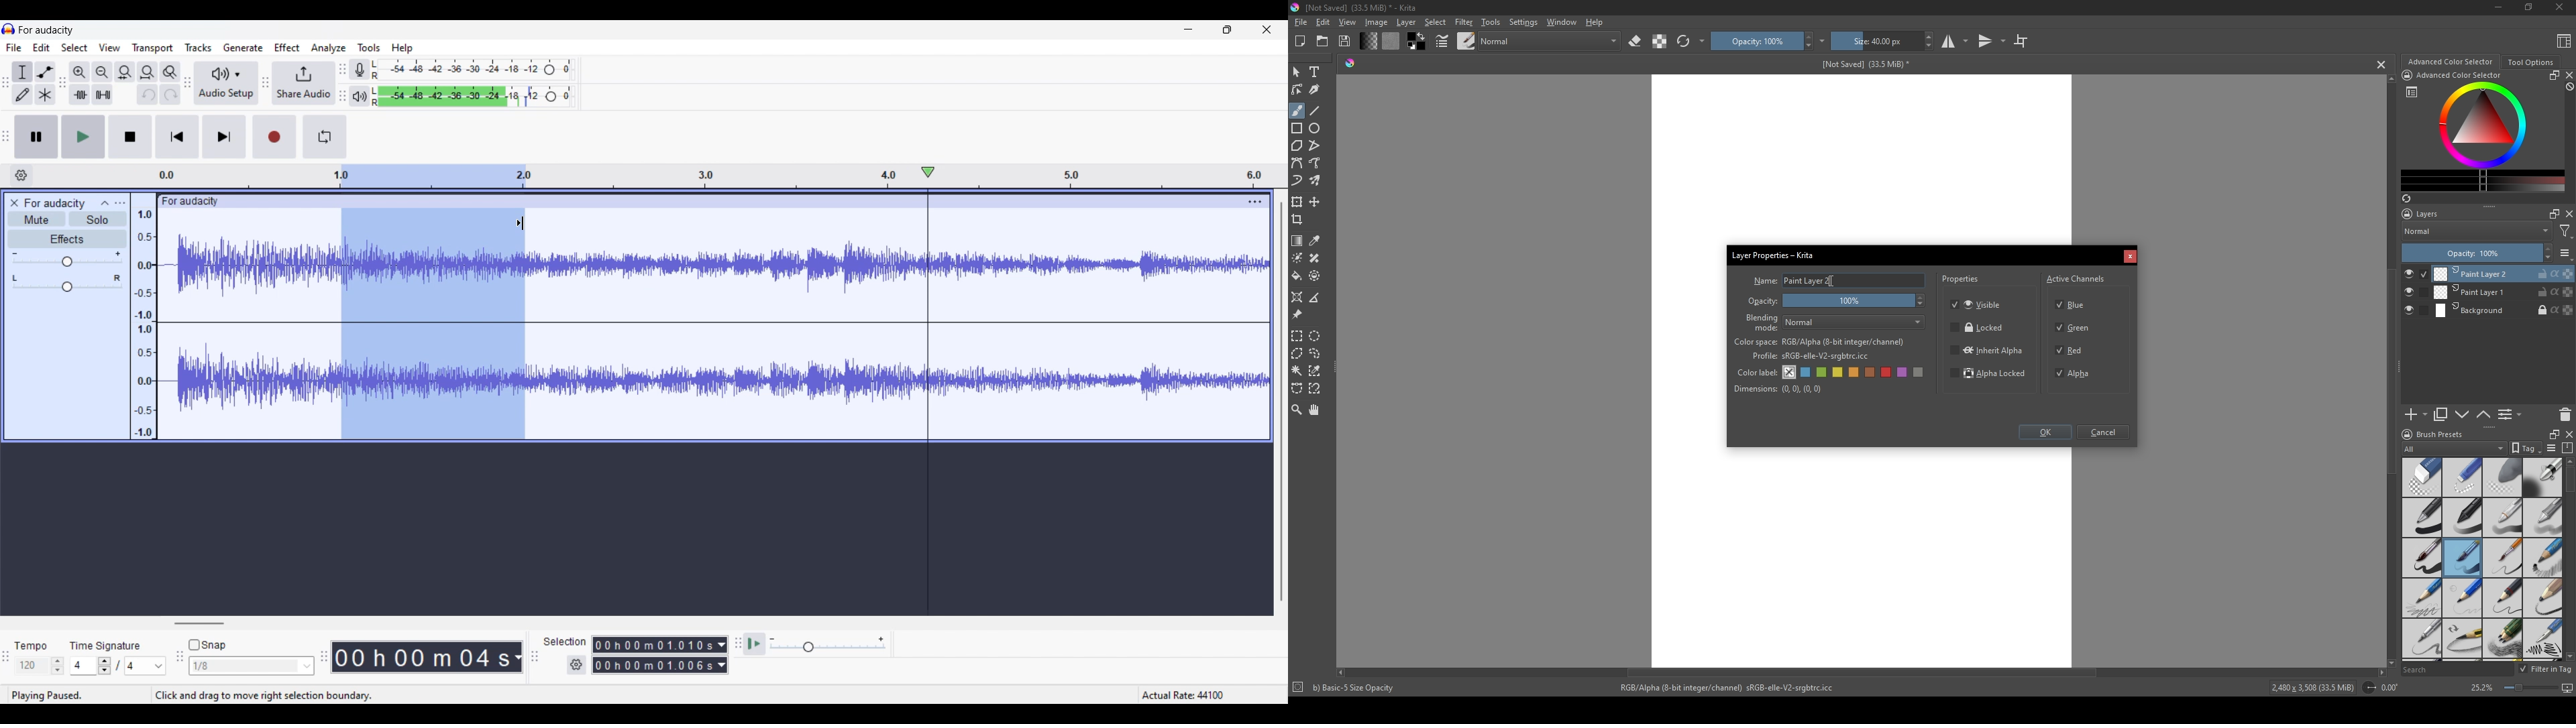  I want to click on edit shapes, so click(1298, 90).